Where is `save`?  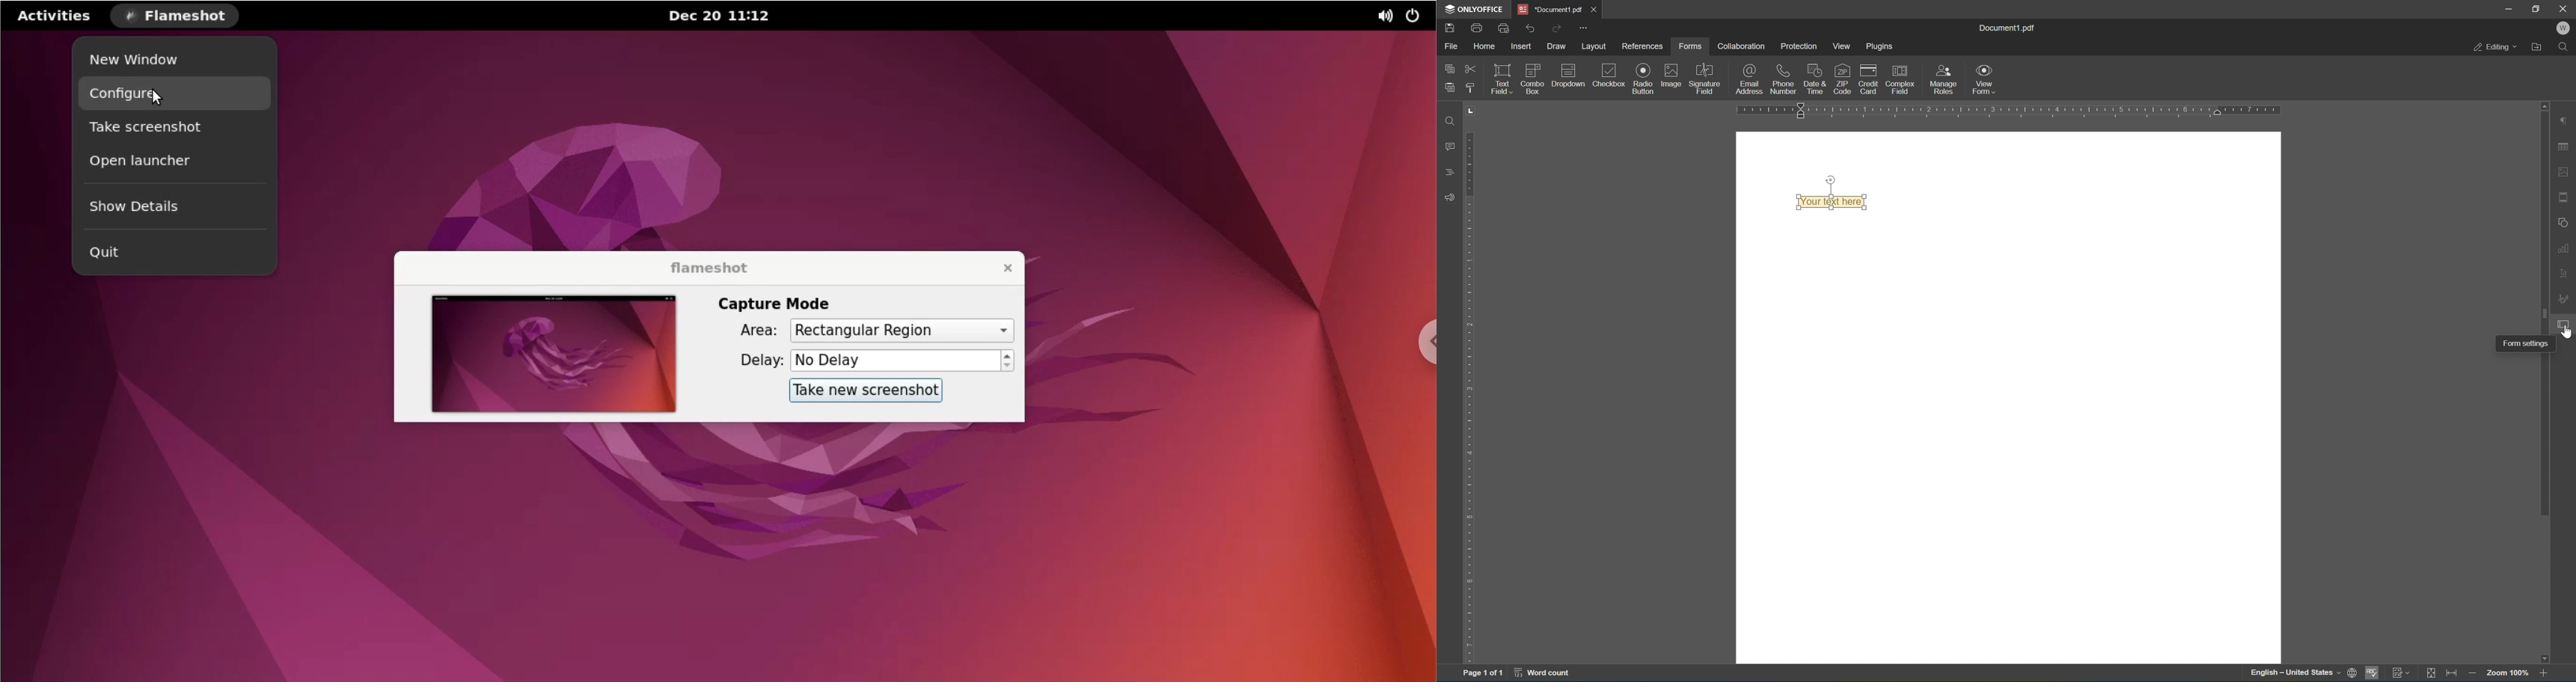
save is located at coordinates (1450, 29).